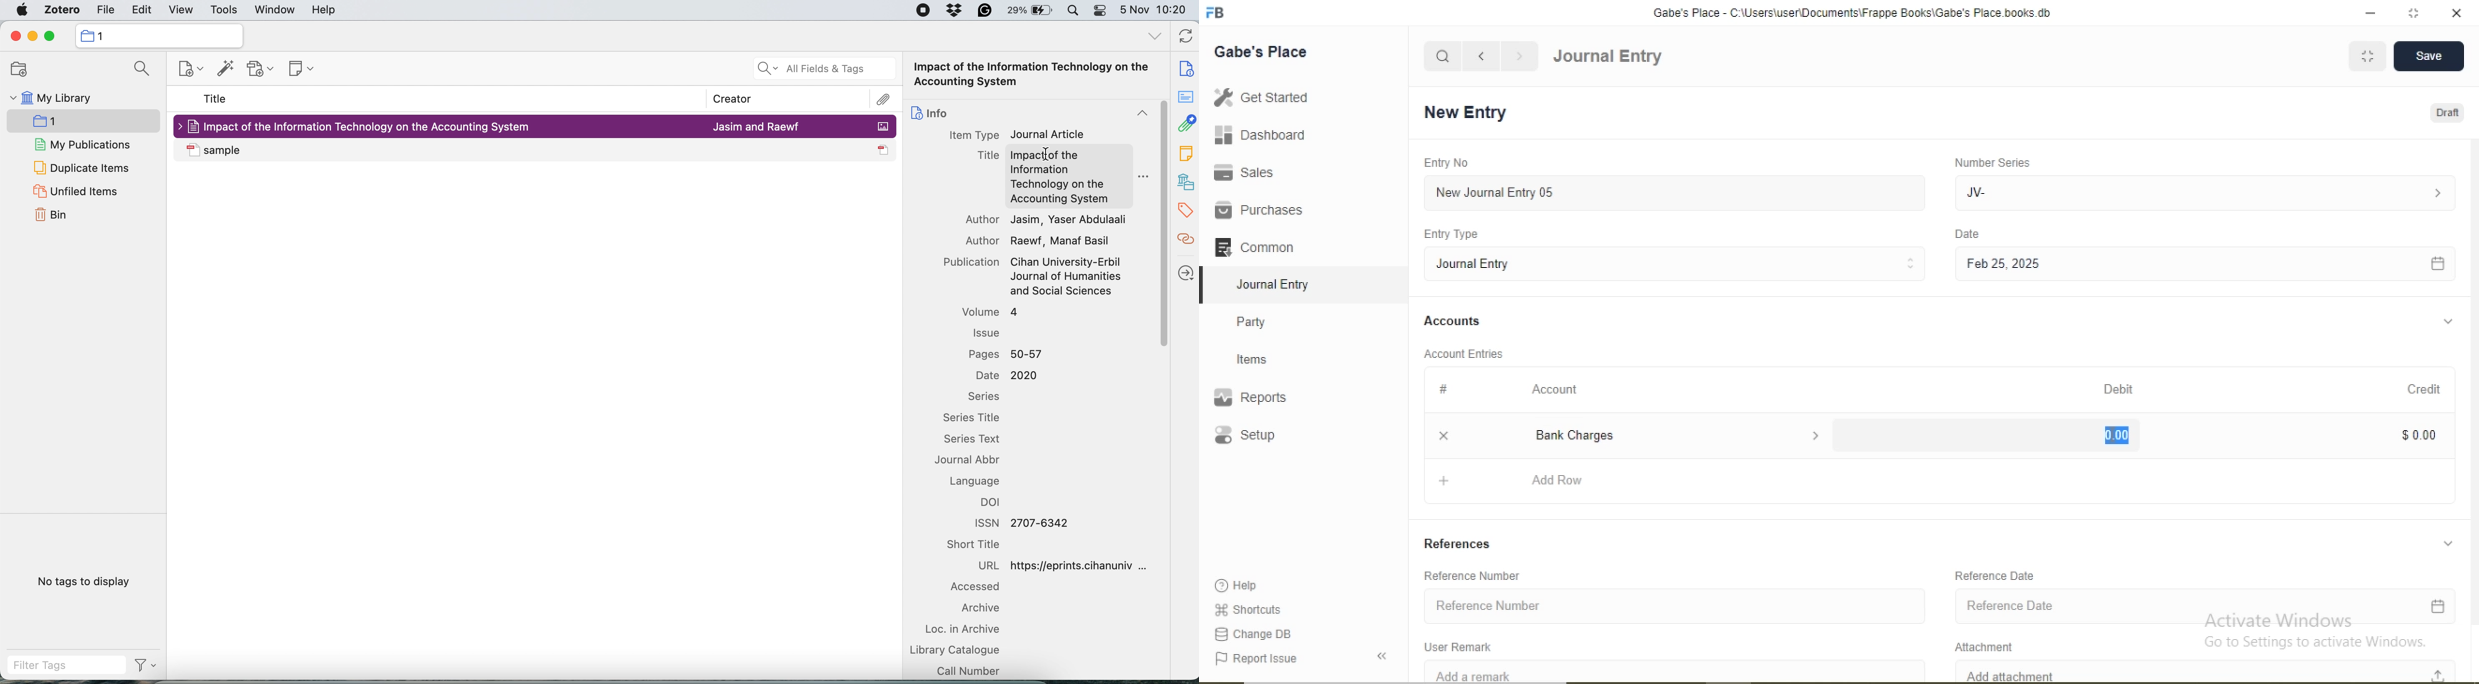  I want to click on Add attachment, so click(2210, 671).